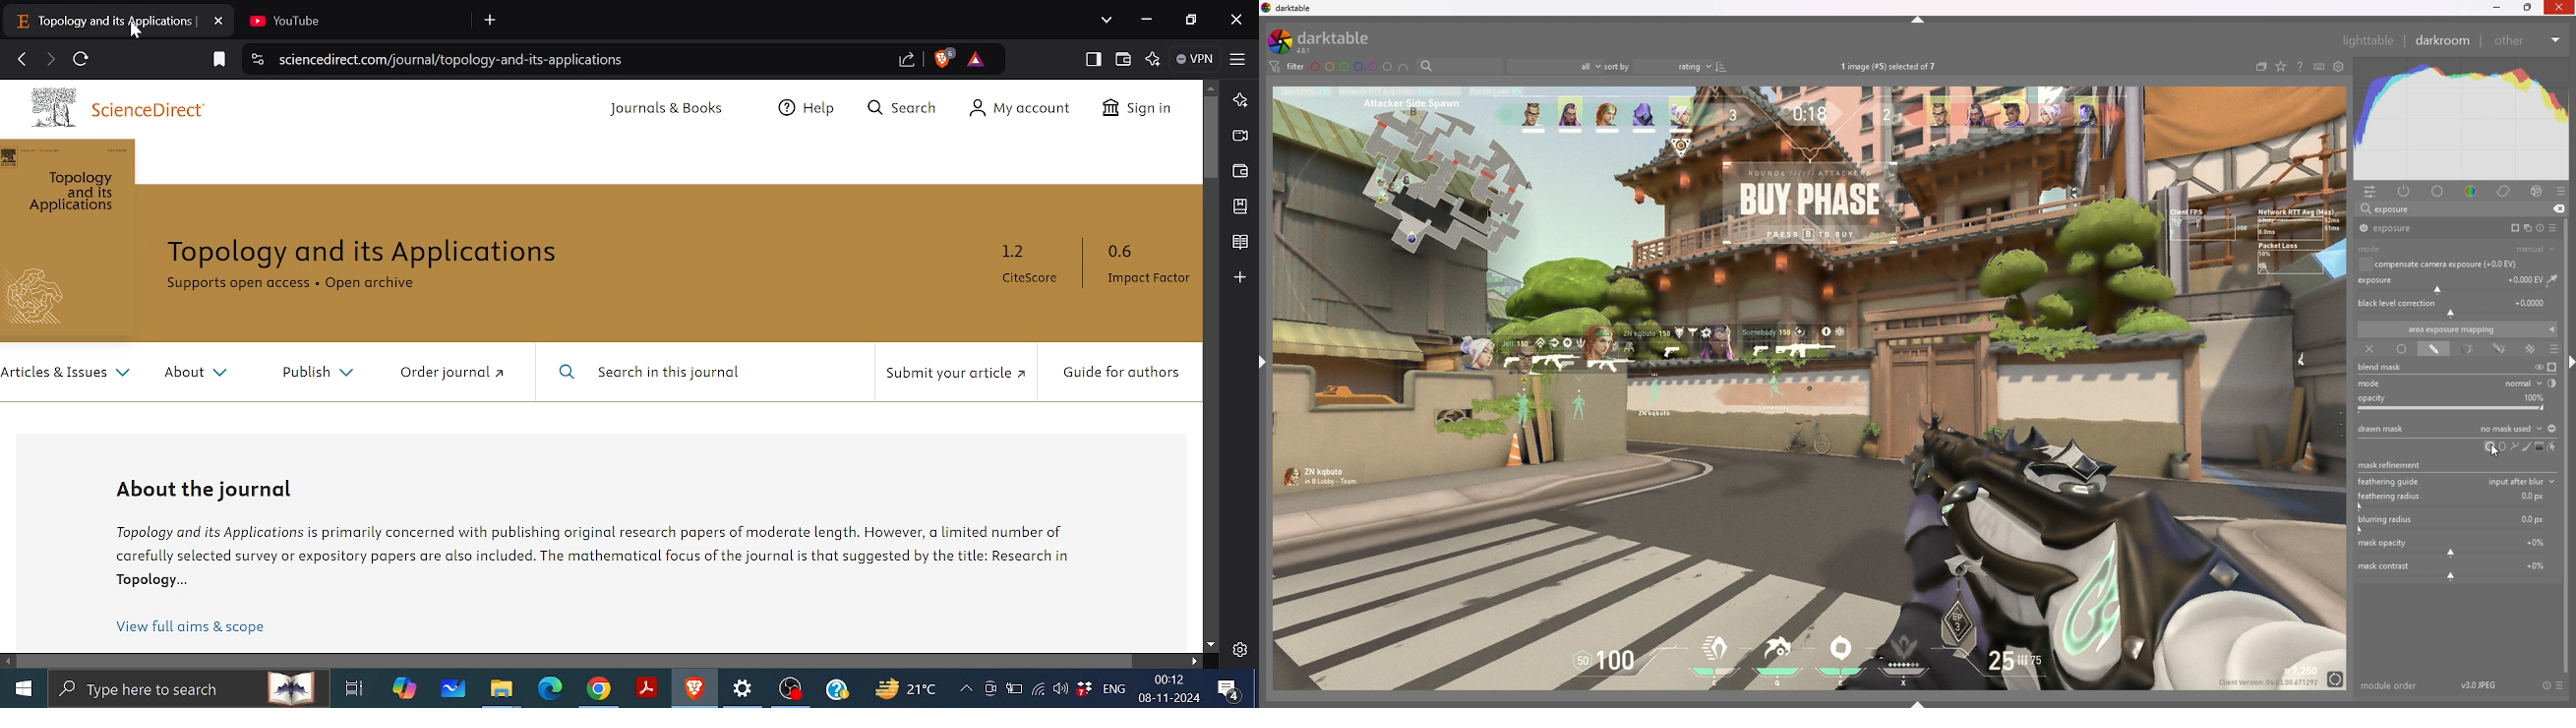  What do you see at coordinates (2555, 350) in the screenshot?
I see `blending options` at bounding box center [2555, 350].